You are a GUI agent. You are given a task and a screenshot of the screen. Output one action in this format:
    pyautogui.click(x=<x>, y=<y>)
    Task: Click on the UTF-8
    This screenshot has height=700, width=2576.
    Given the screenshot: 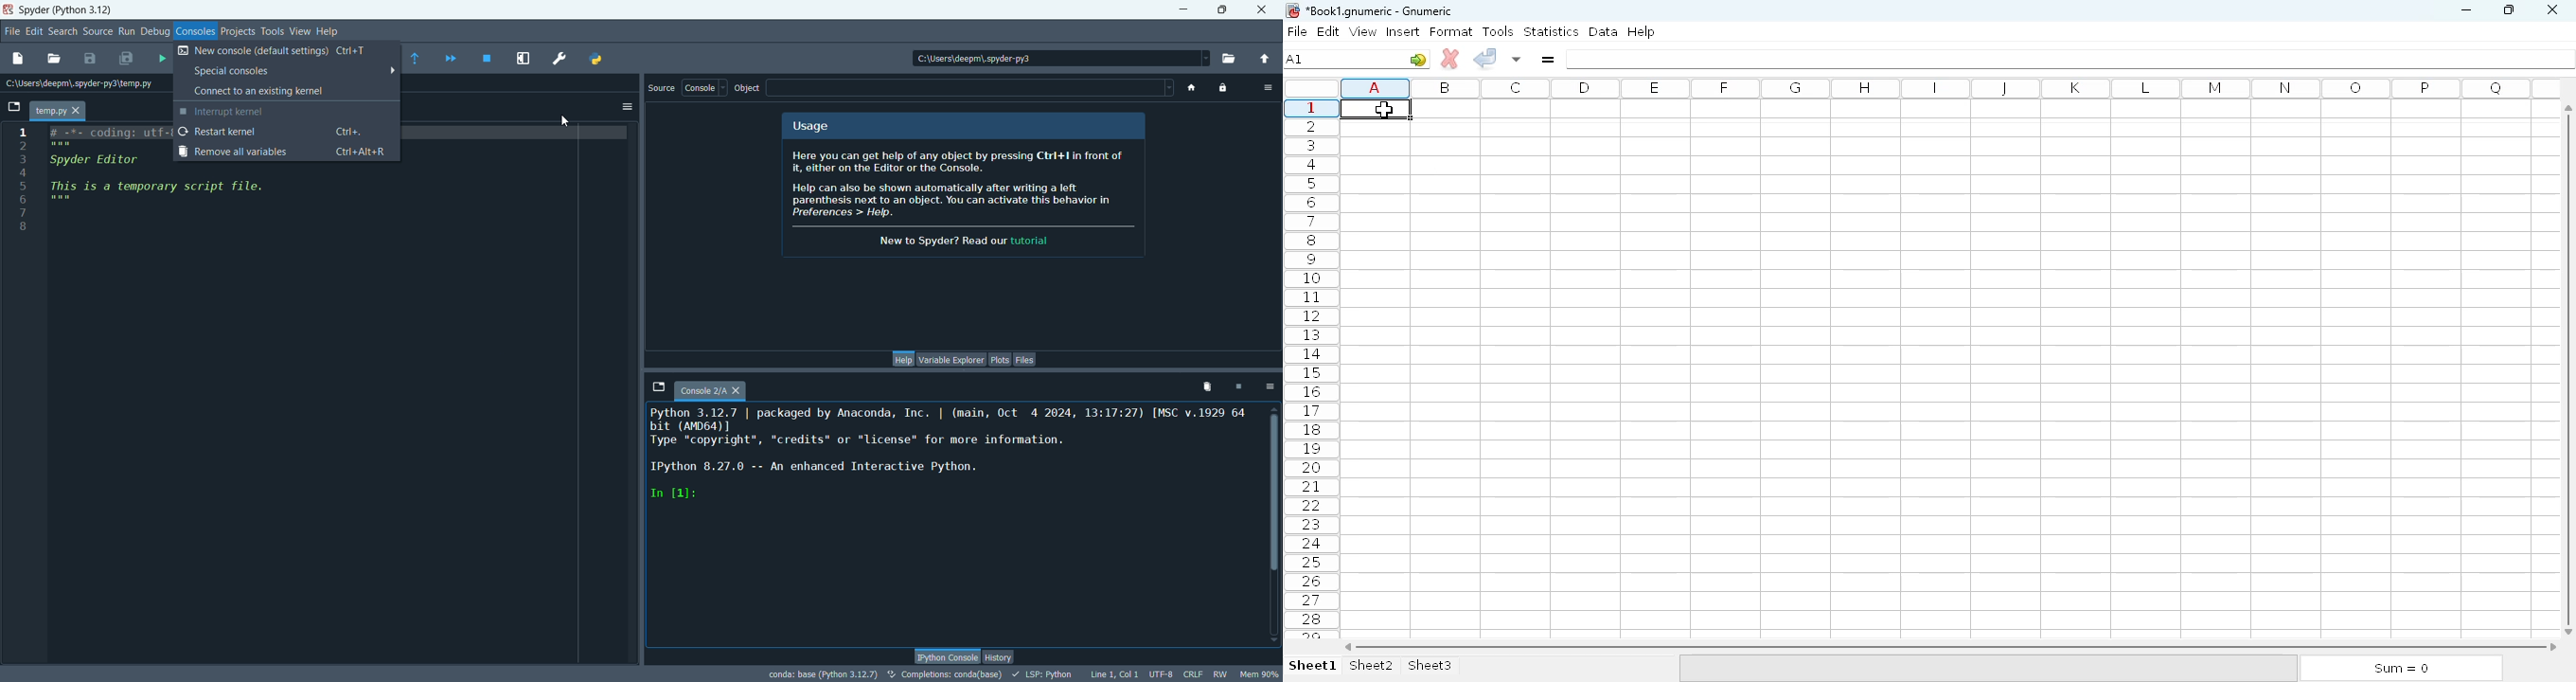 What is the action you would take?
    pyautogui.click(x=1162, y=674)
    